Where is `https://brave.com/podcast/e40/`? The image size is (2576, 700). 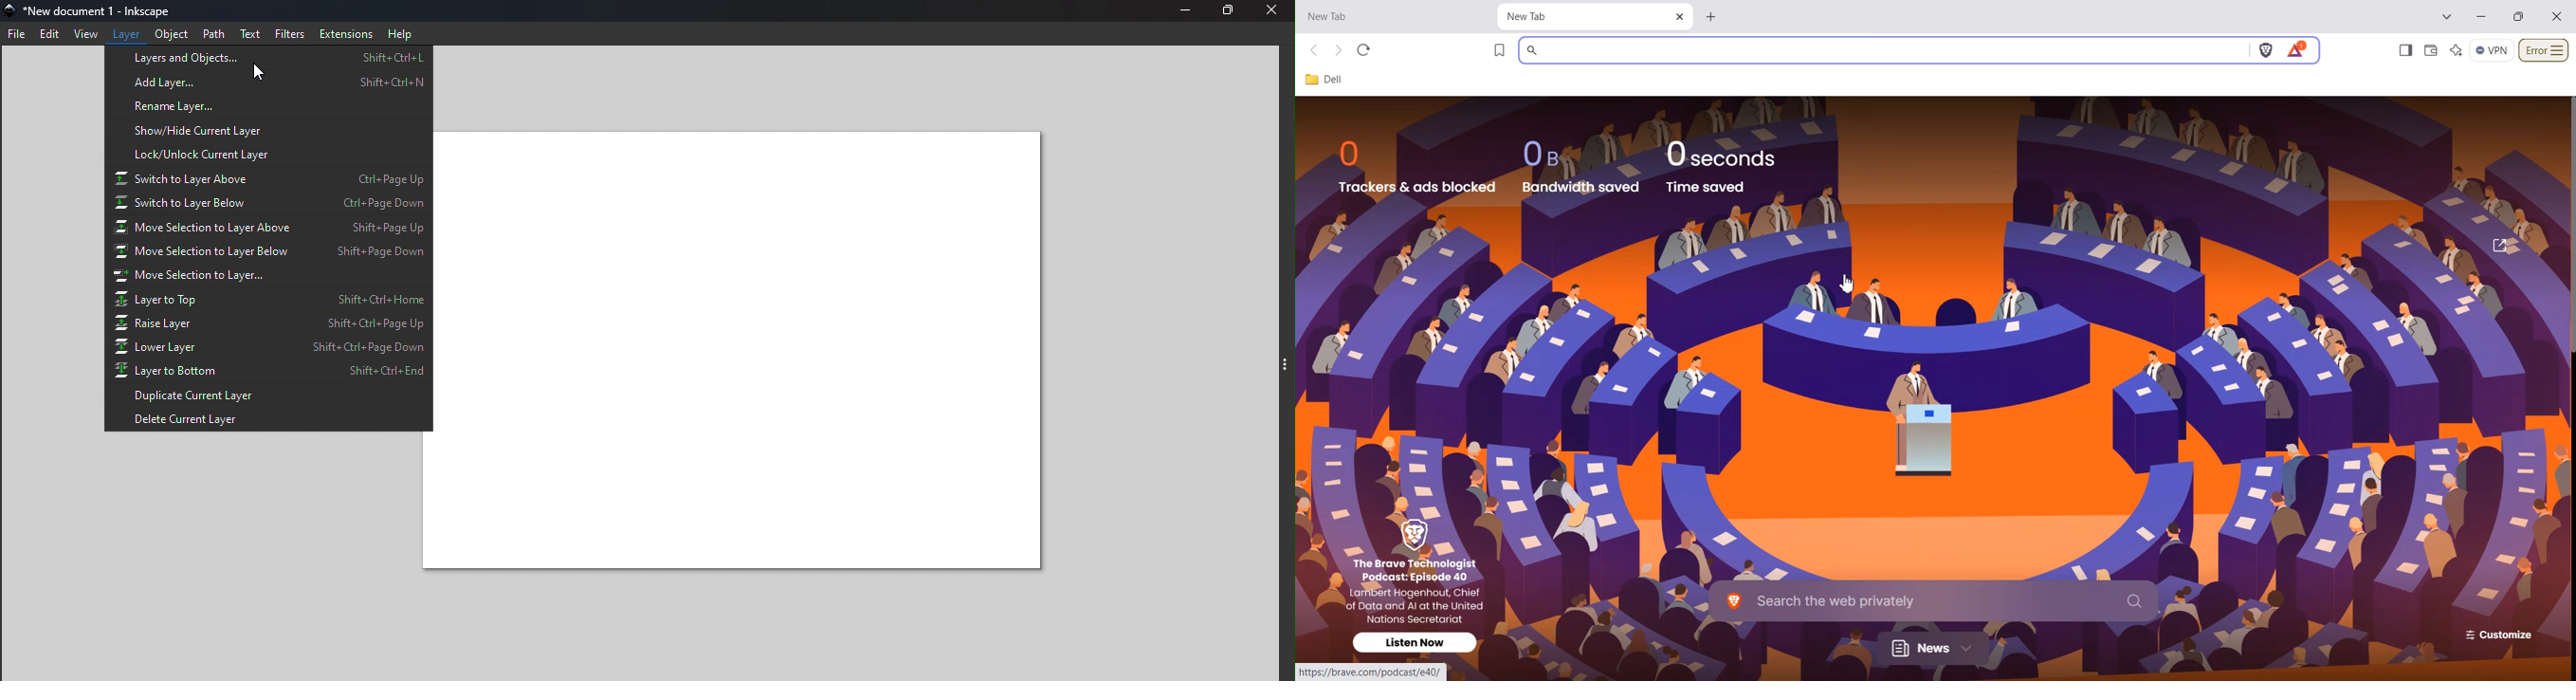
https://brave.com/podcast/e40/ is located at coordinates (1369, 674).